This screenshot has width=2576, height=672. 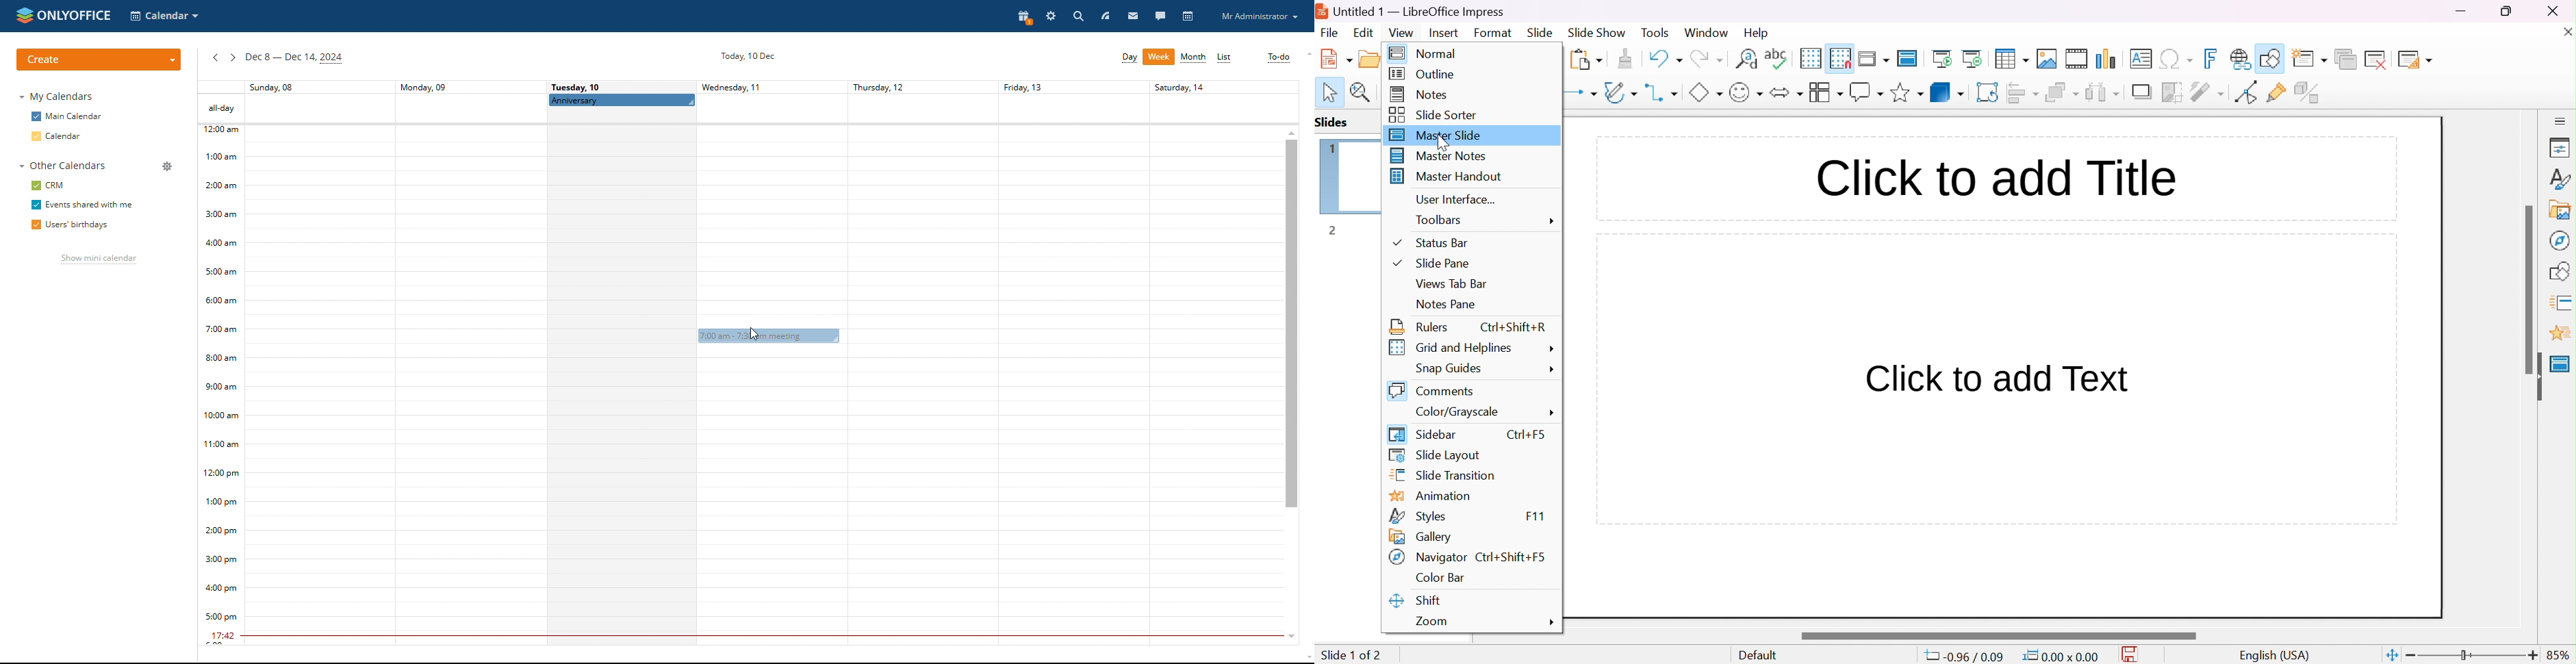 What do you see at coordinates (1160, 15) in the screenshot?
I see `talk` at bounding box center [1160, 15].